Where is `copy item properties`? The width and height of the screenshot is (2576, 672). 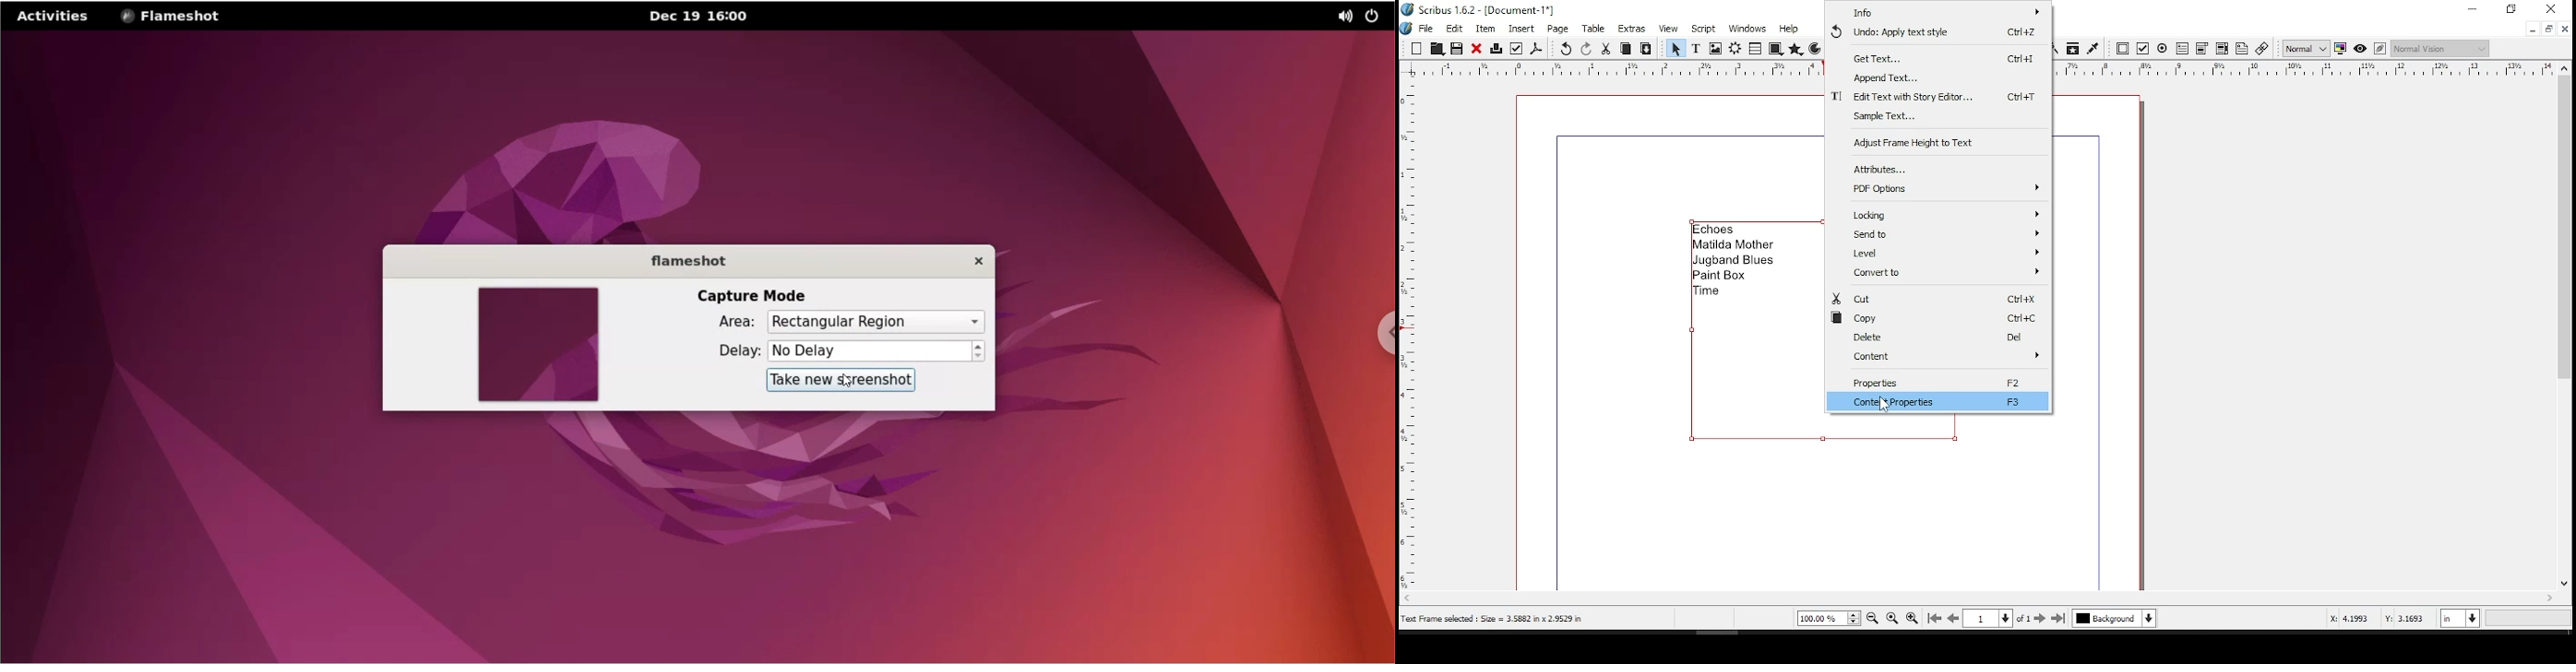 copy item properties is located at coordinates (2070, 48).